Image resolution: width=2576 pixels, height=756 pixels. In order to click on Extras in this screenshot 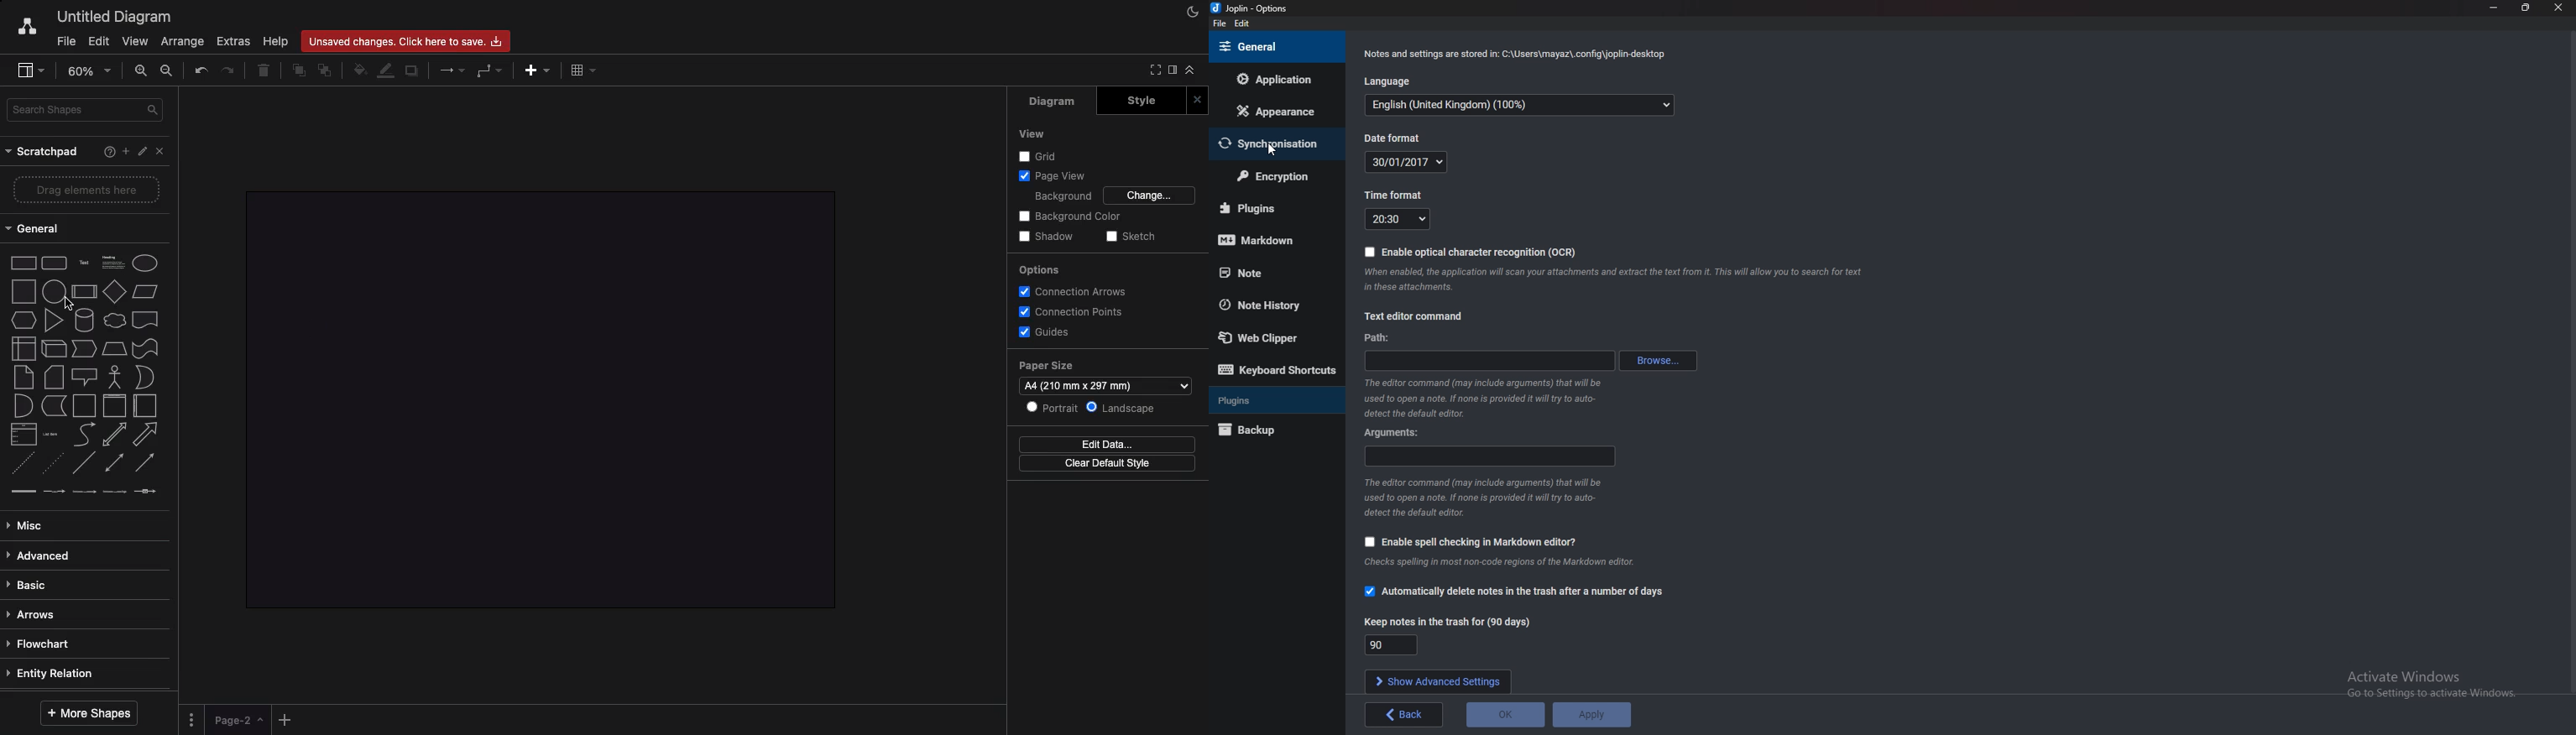, I will do `click(236, 41)`.